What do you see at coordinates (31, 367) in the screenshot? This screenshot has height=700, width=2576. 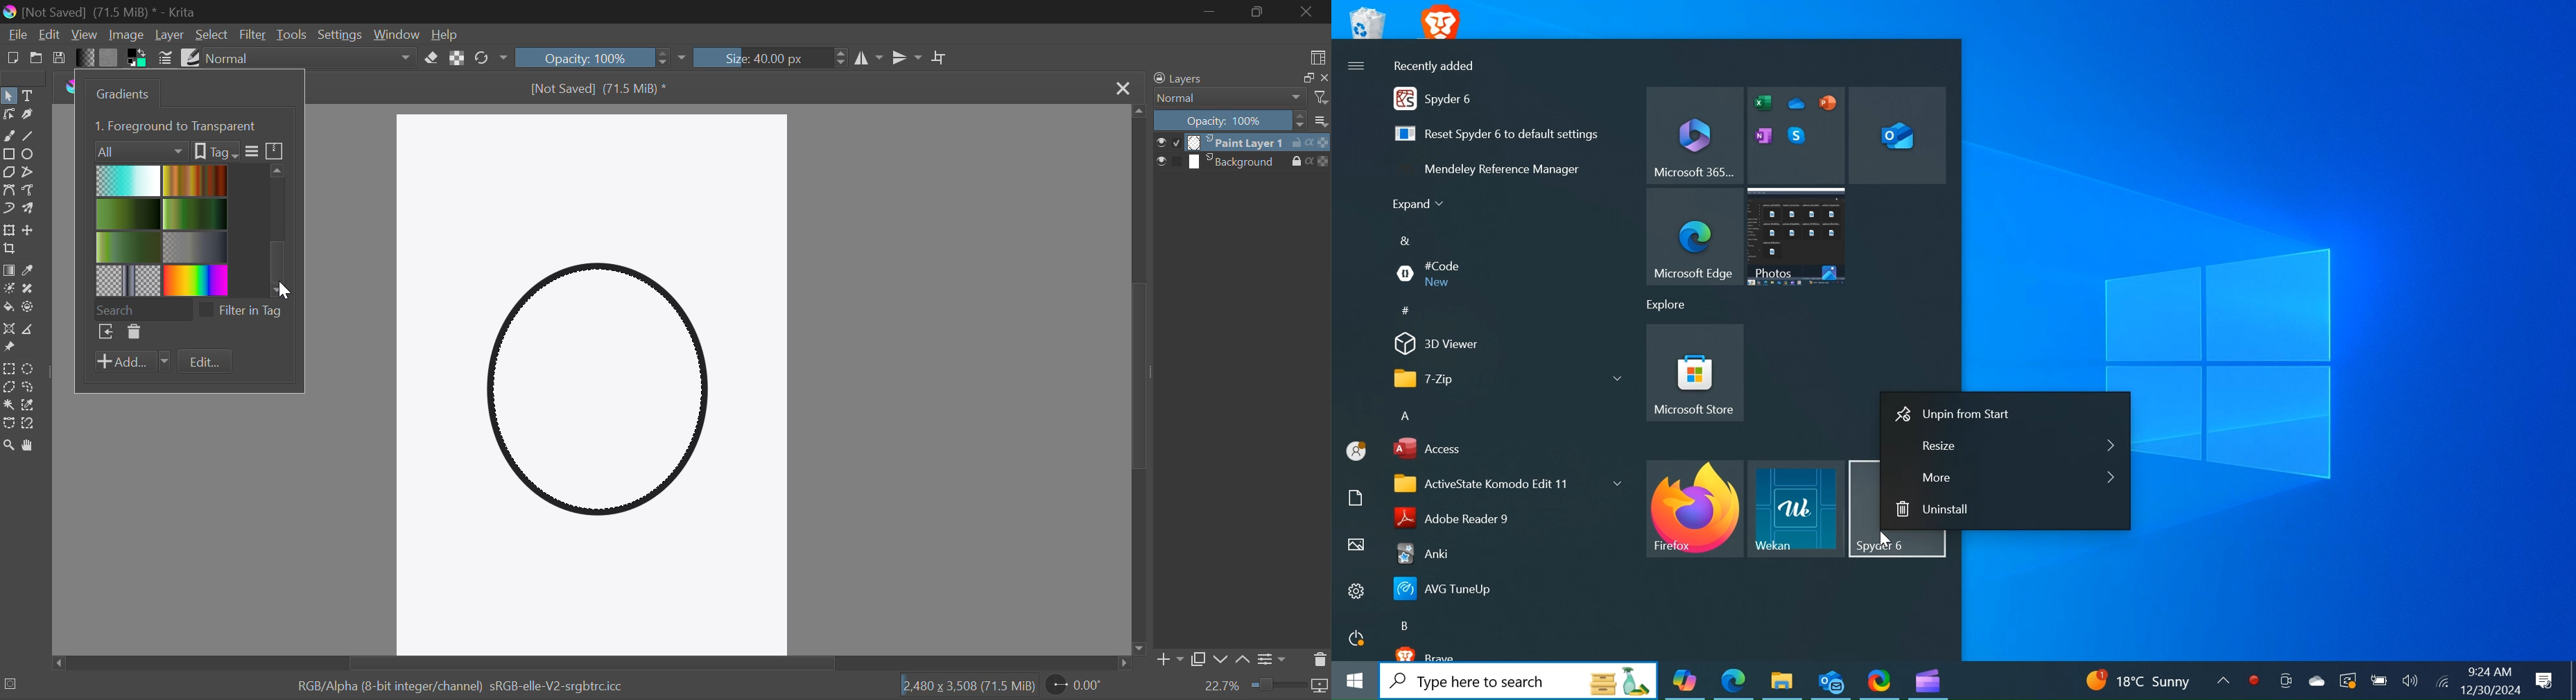 I see `Circular Selection` at bounding box center [31, 367].